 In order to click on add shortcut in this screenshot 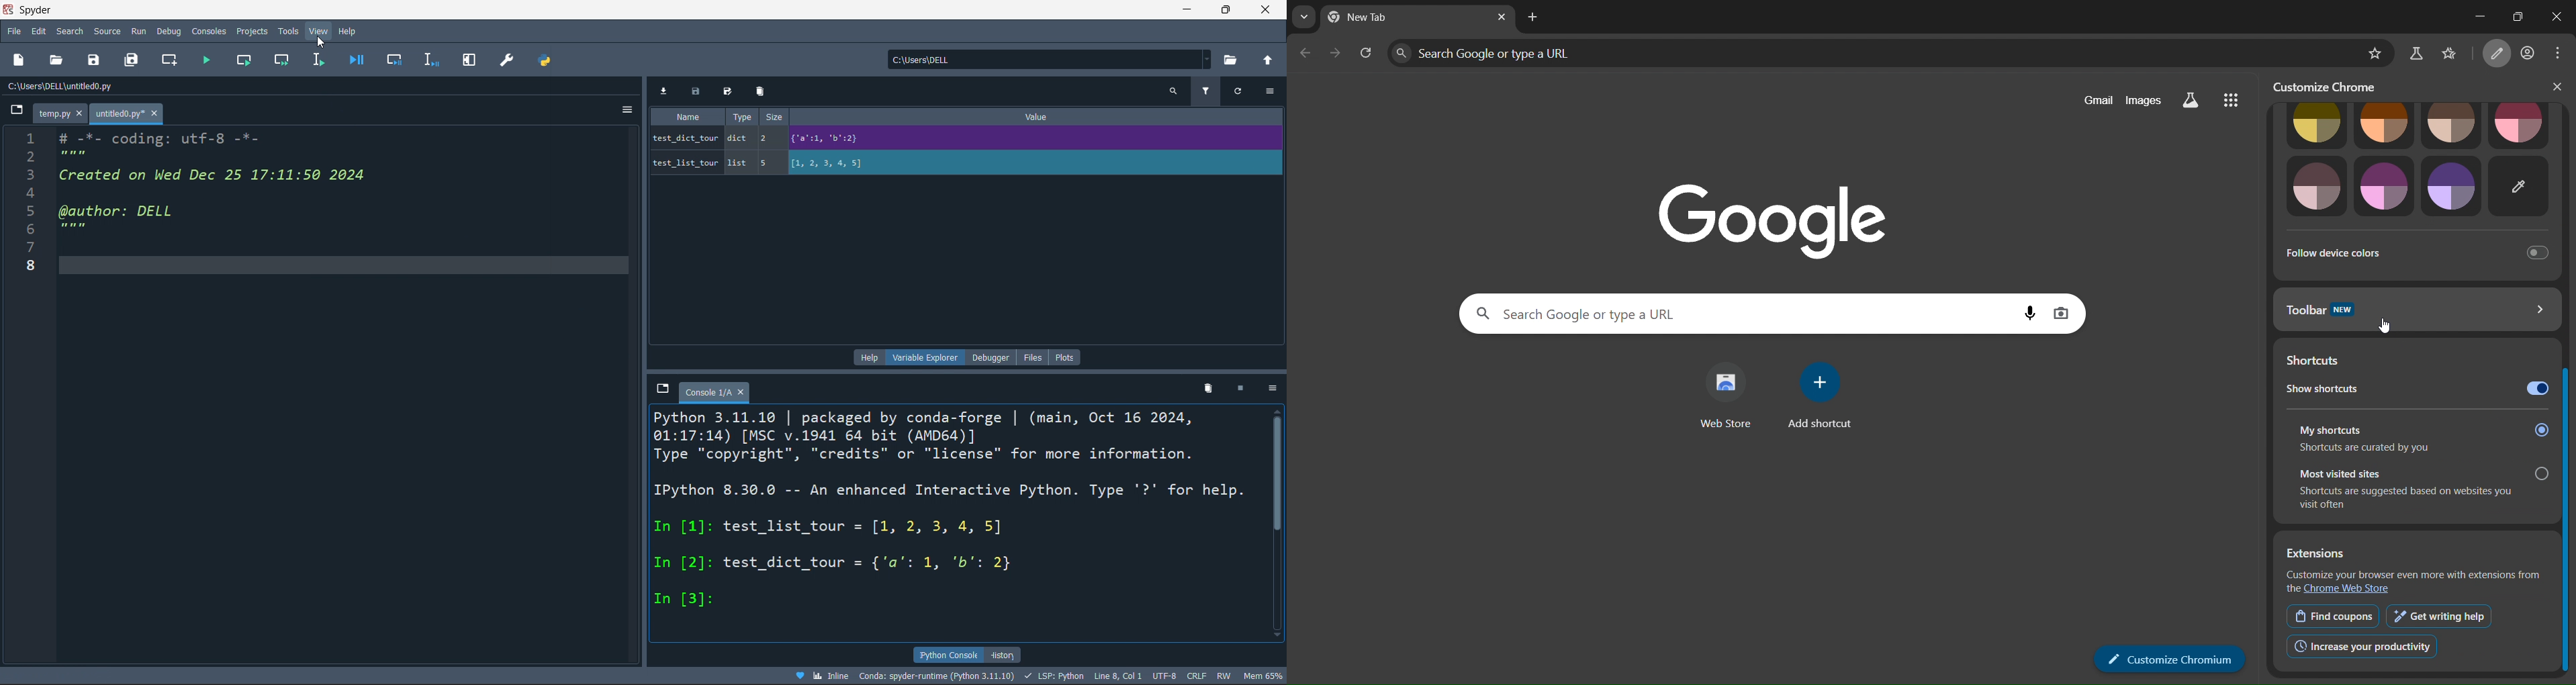, I will do `click(1826, 400)`.